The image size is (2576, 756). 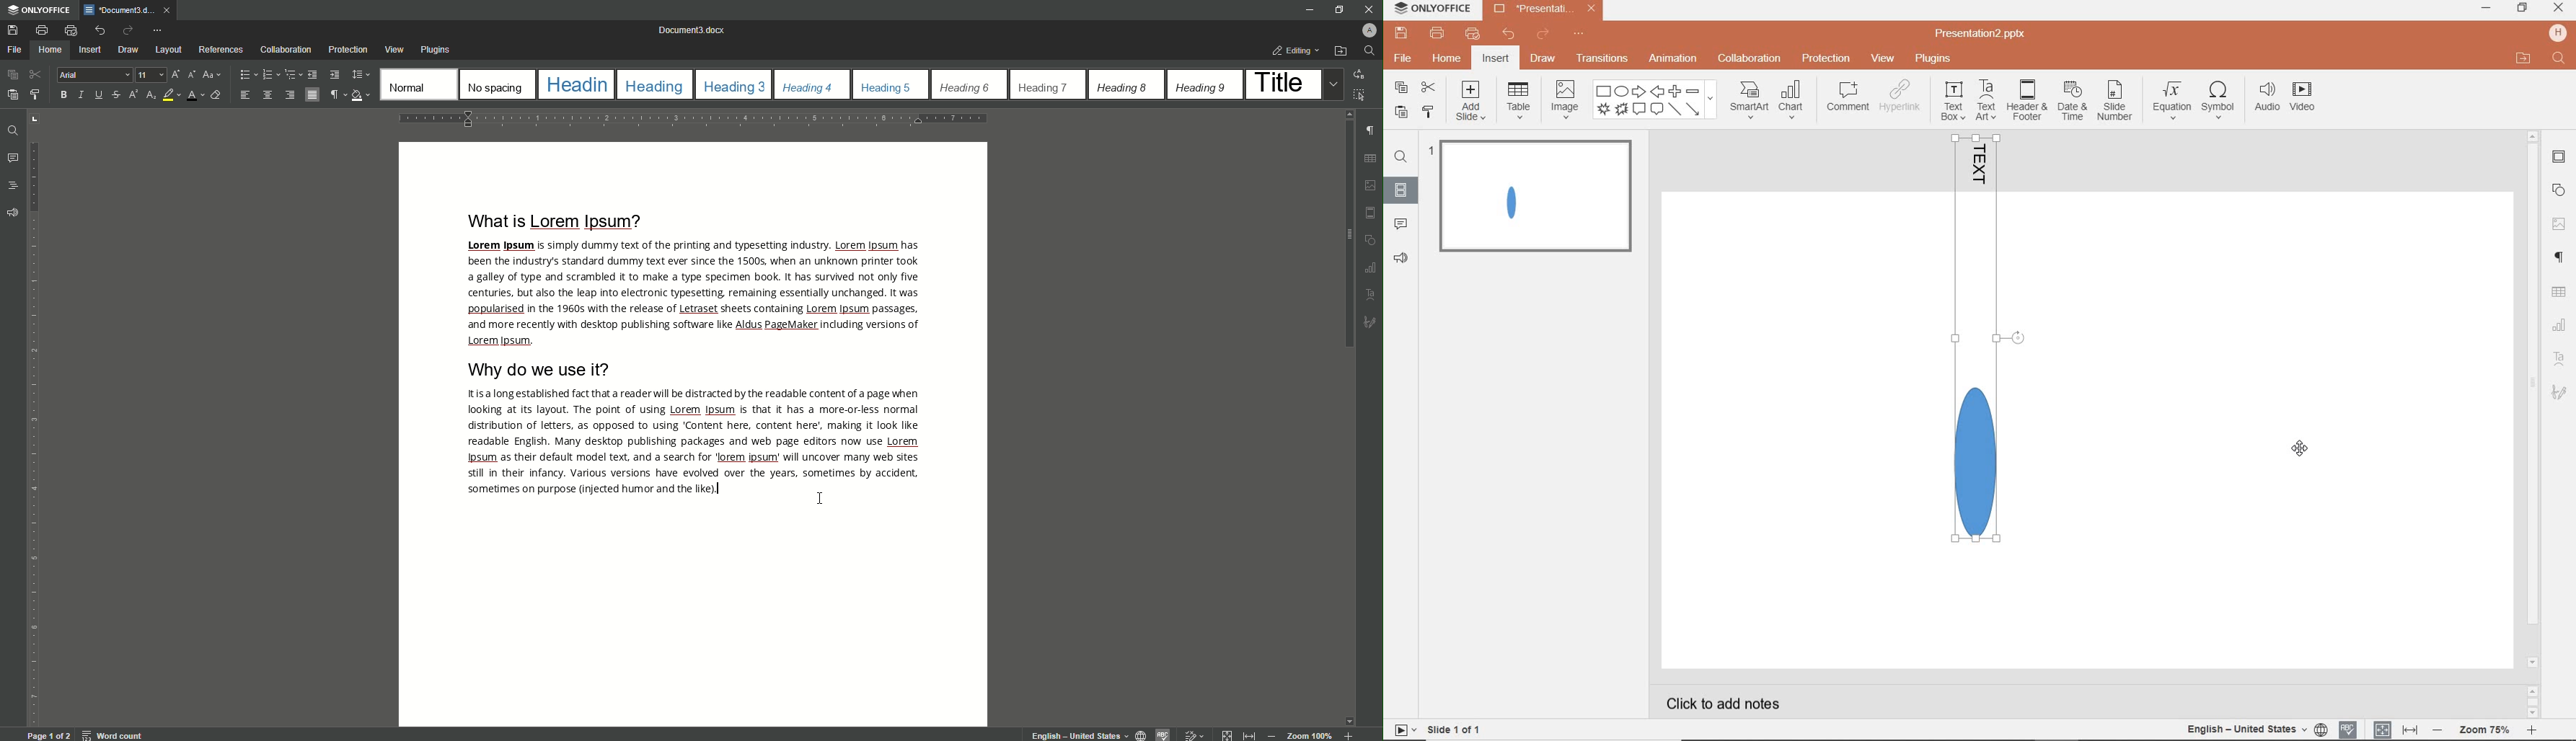 What do you see at coordinates (162, 31) in the screenshot?
I see `Customize` at bounding box center [162, 31].